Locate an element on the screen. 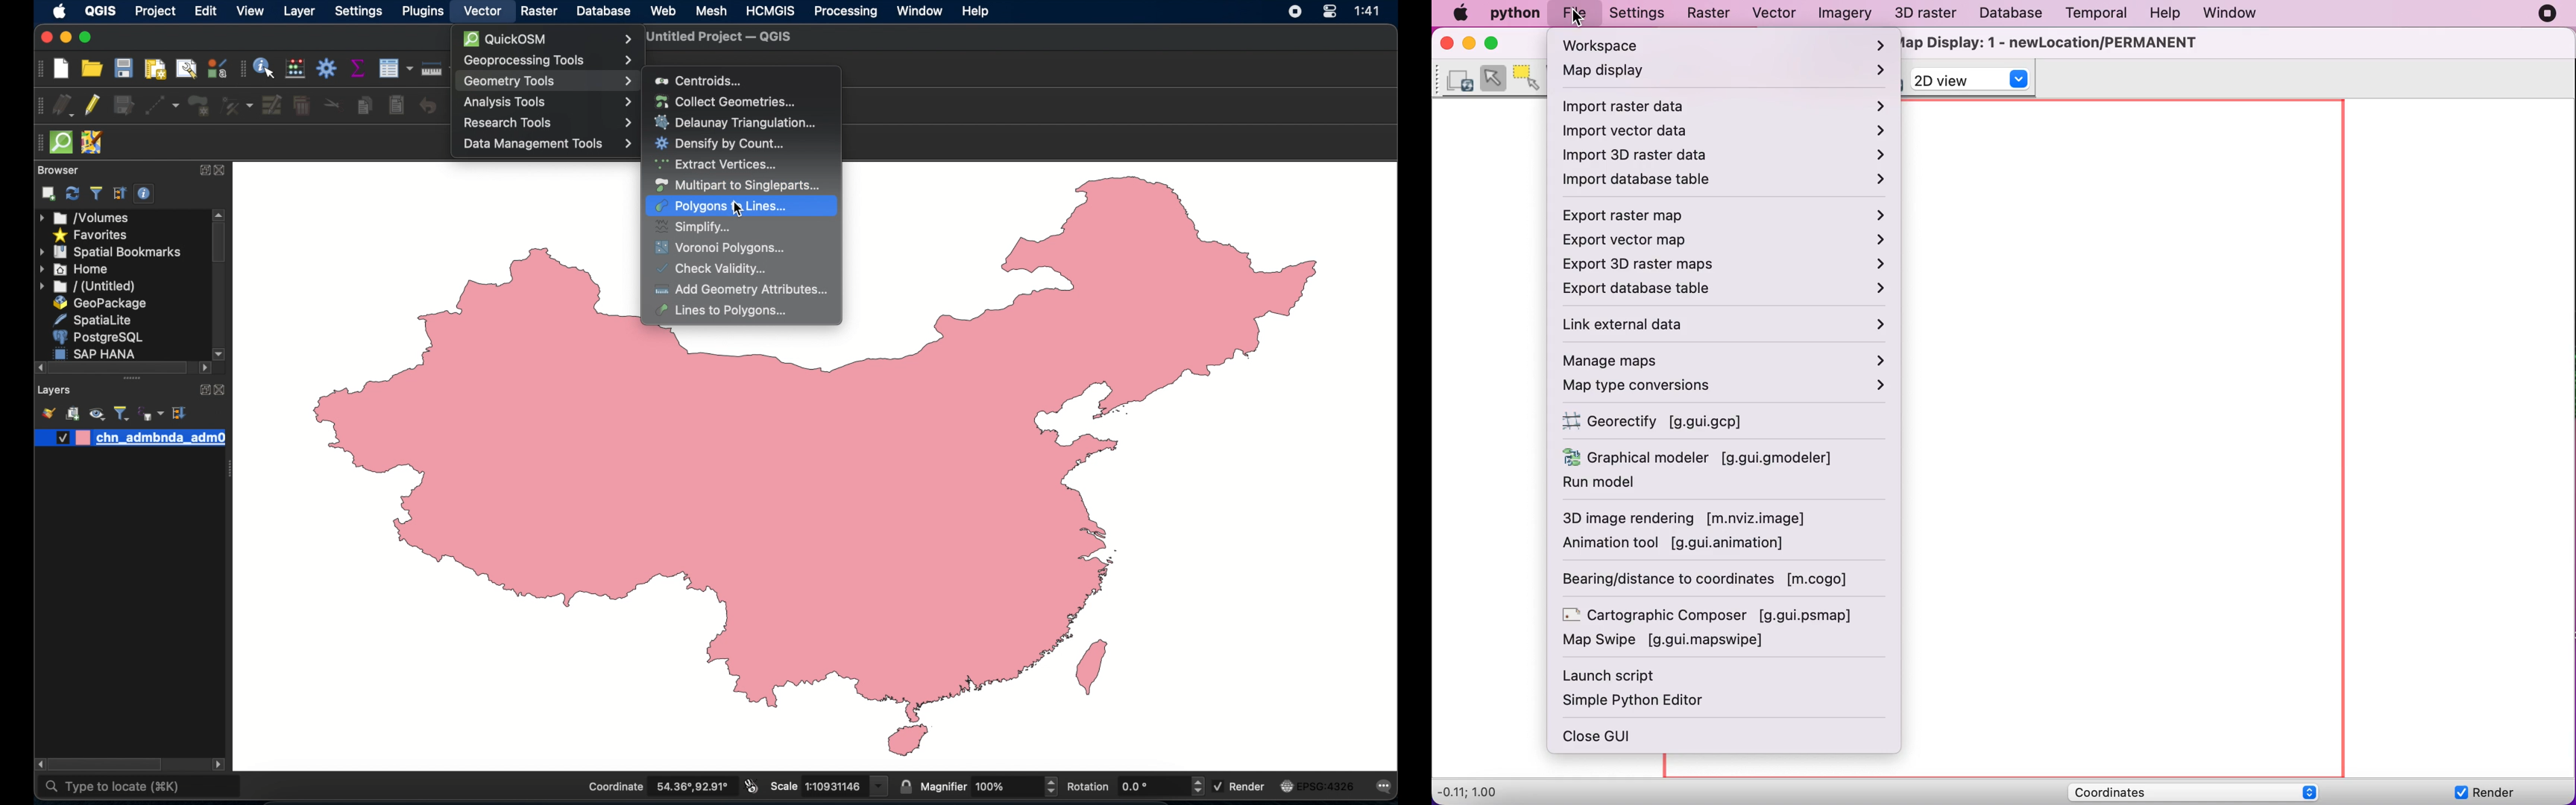  manage map theme is located at coordinates (98, 414).